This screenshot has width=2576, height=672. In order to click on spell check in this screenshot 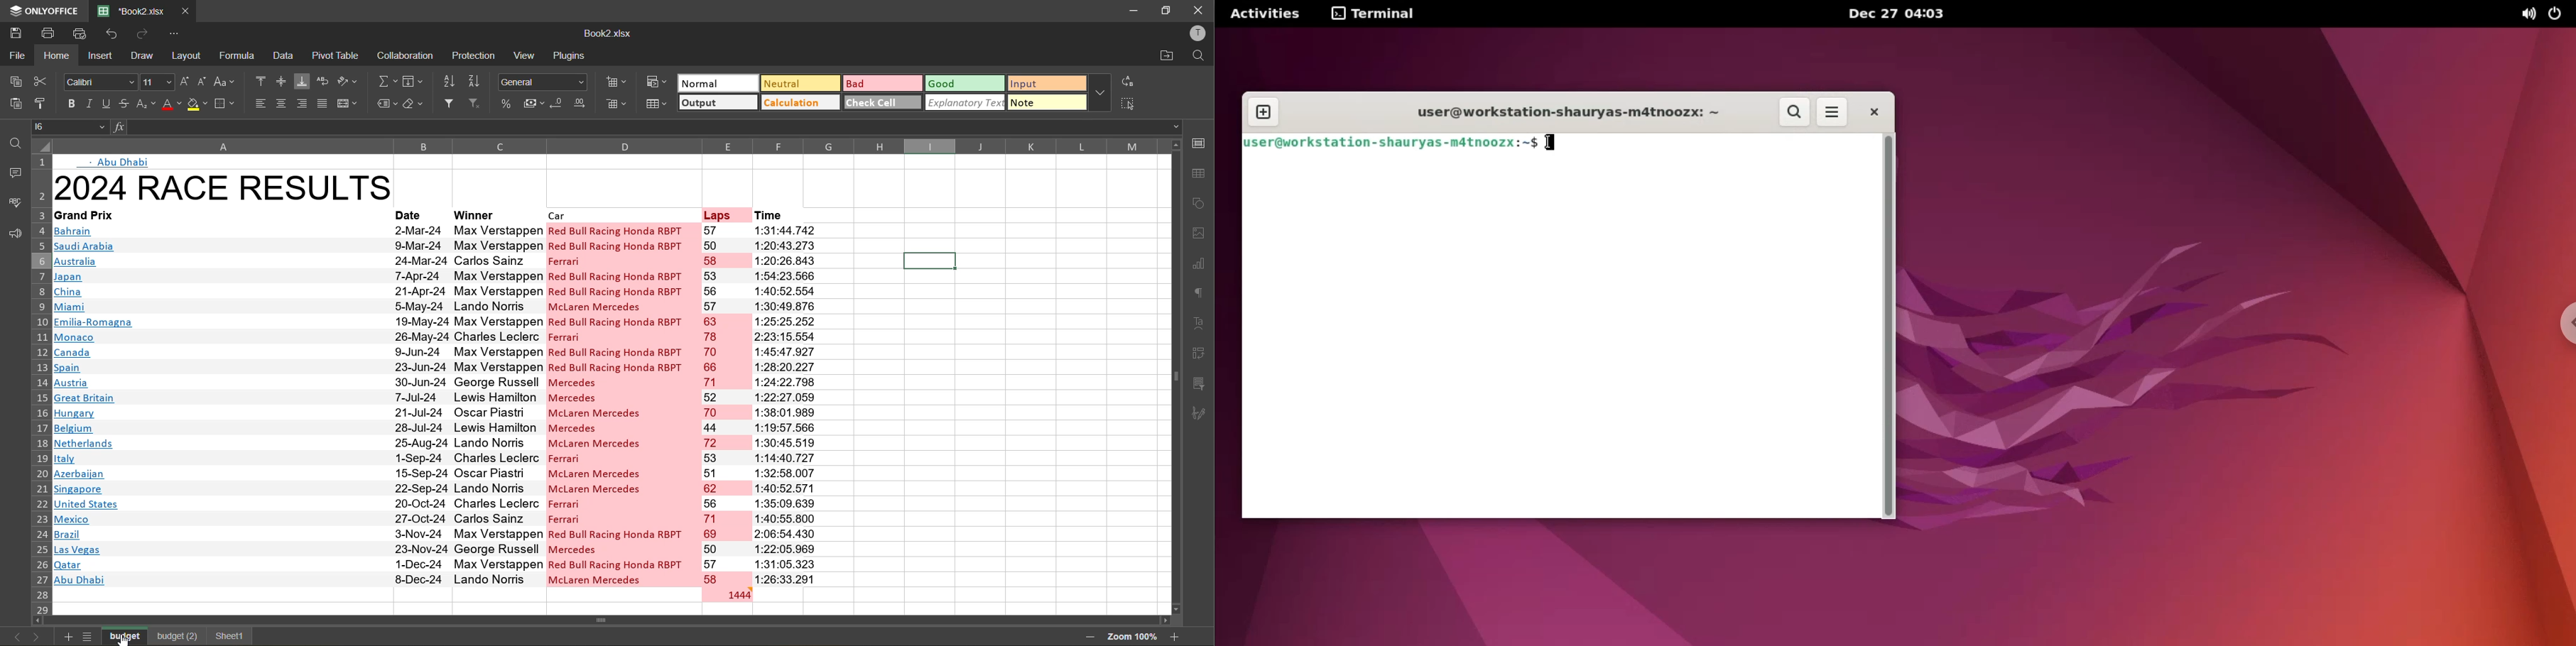, I will do `click(14, 202)`.